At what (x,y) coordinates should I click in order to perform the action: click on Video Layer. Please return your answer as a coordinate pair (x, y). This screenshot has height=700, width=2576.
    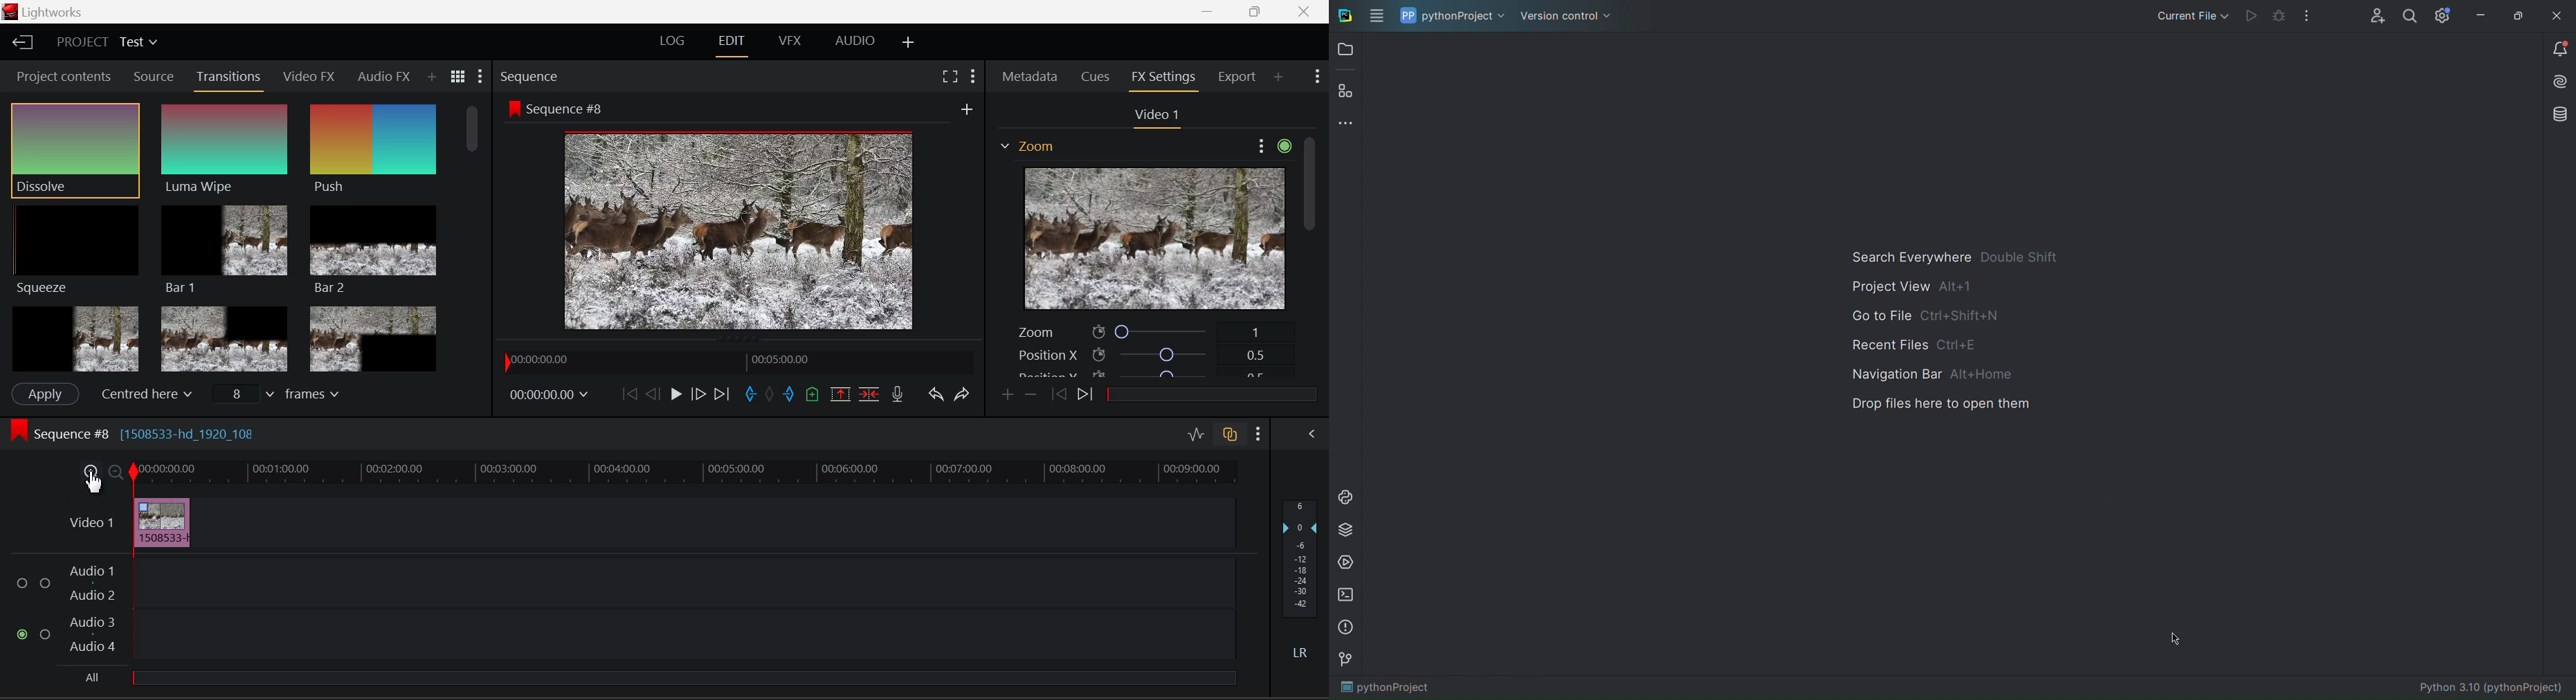
    Looking at the image, I should click on (92, 522).